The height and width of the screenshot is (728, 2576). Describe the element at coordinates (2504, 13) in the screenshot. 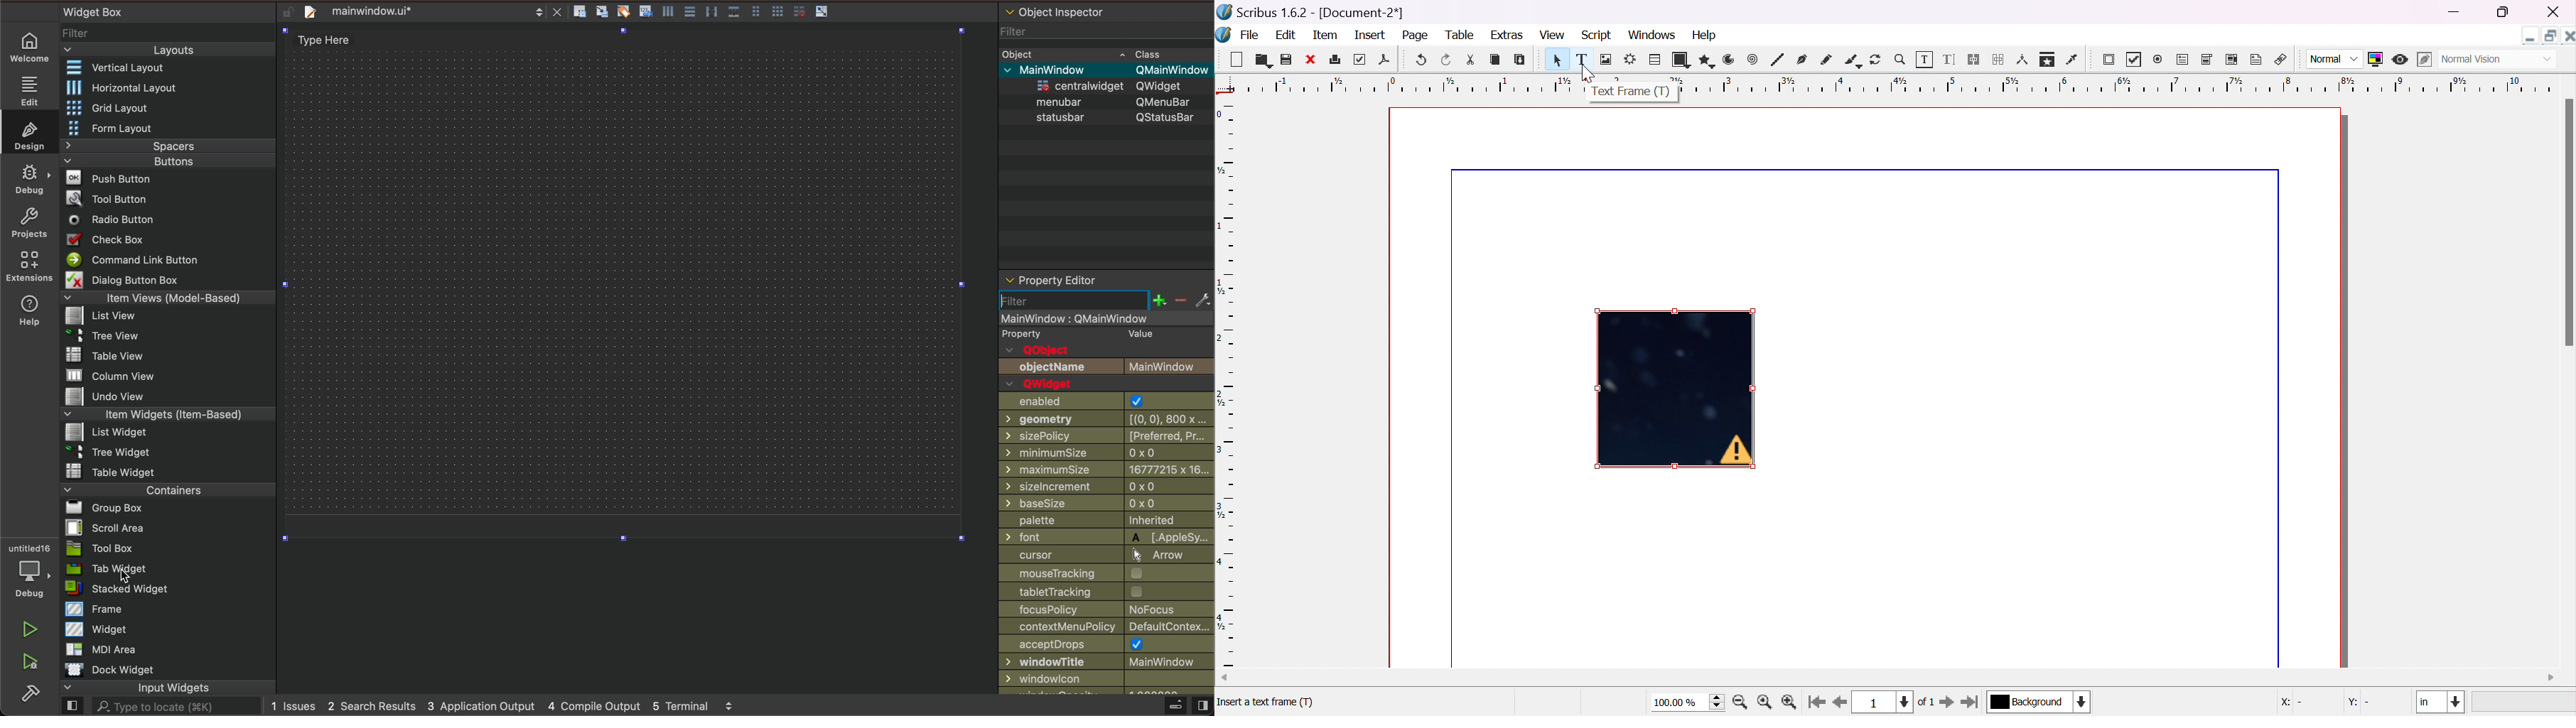

I see `restore down` at that location.